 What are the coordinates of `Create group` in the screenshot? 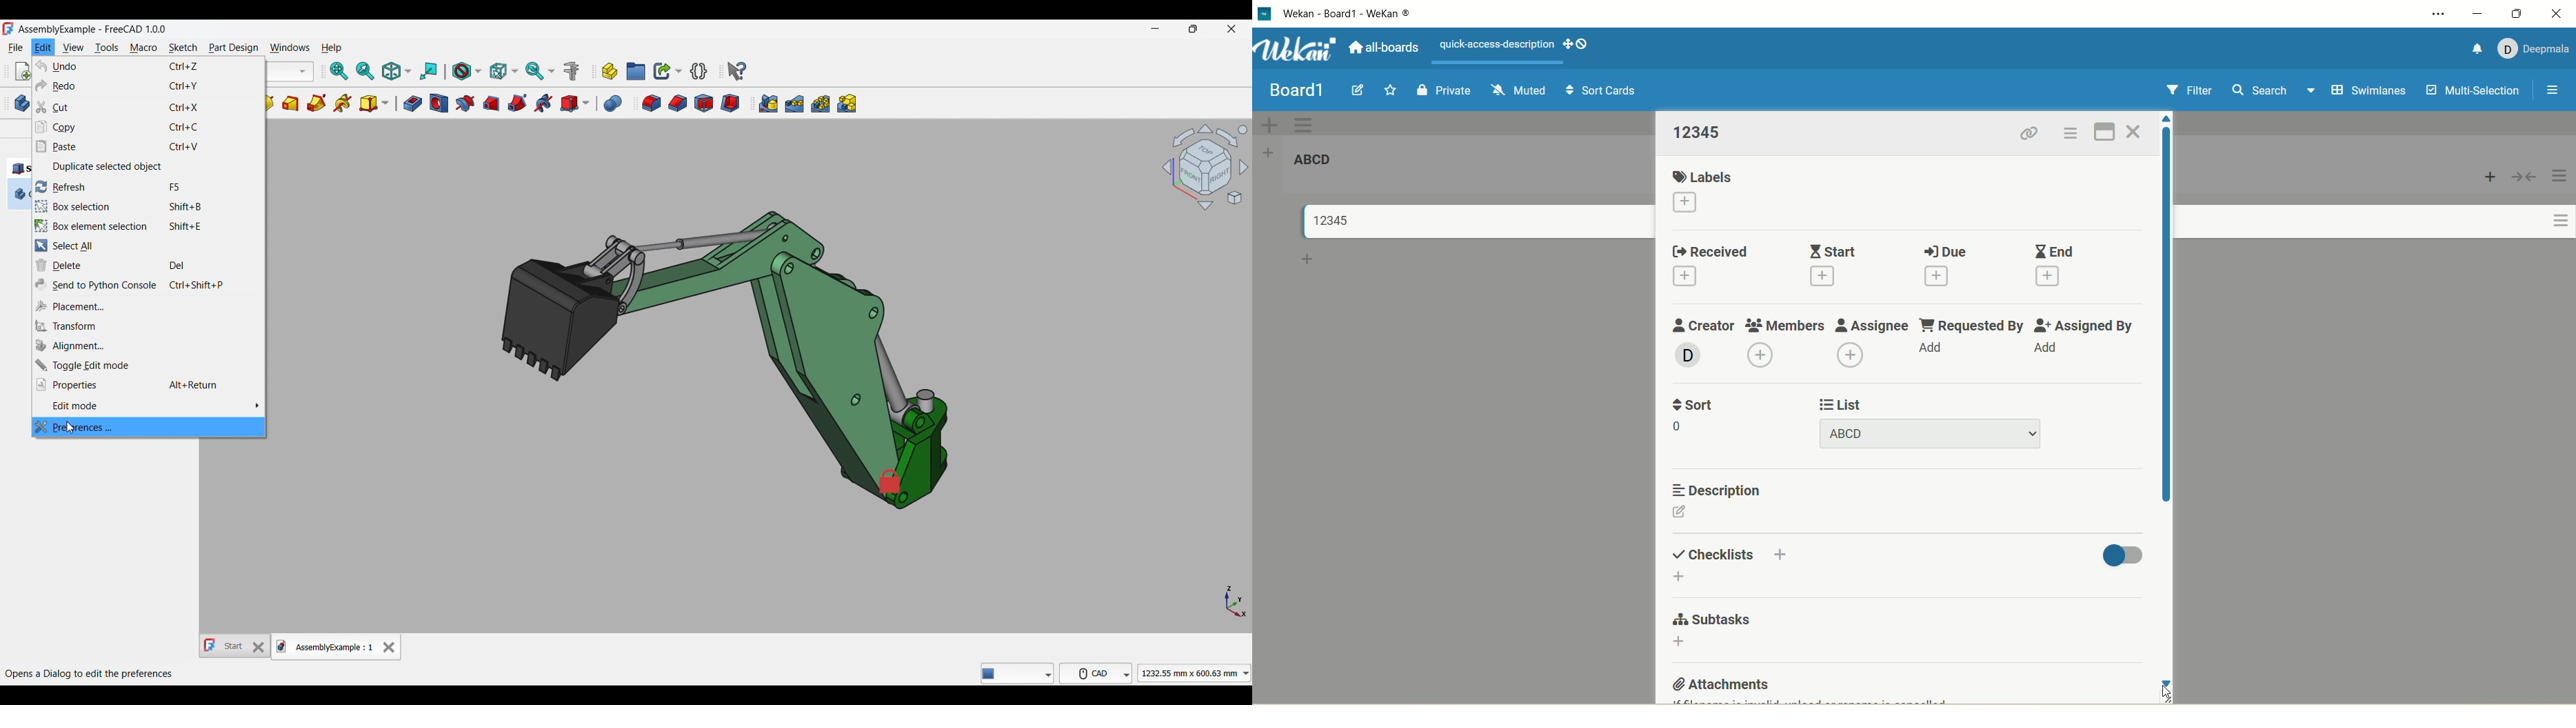 It's located at (637, 71).